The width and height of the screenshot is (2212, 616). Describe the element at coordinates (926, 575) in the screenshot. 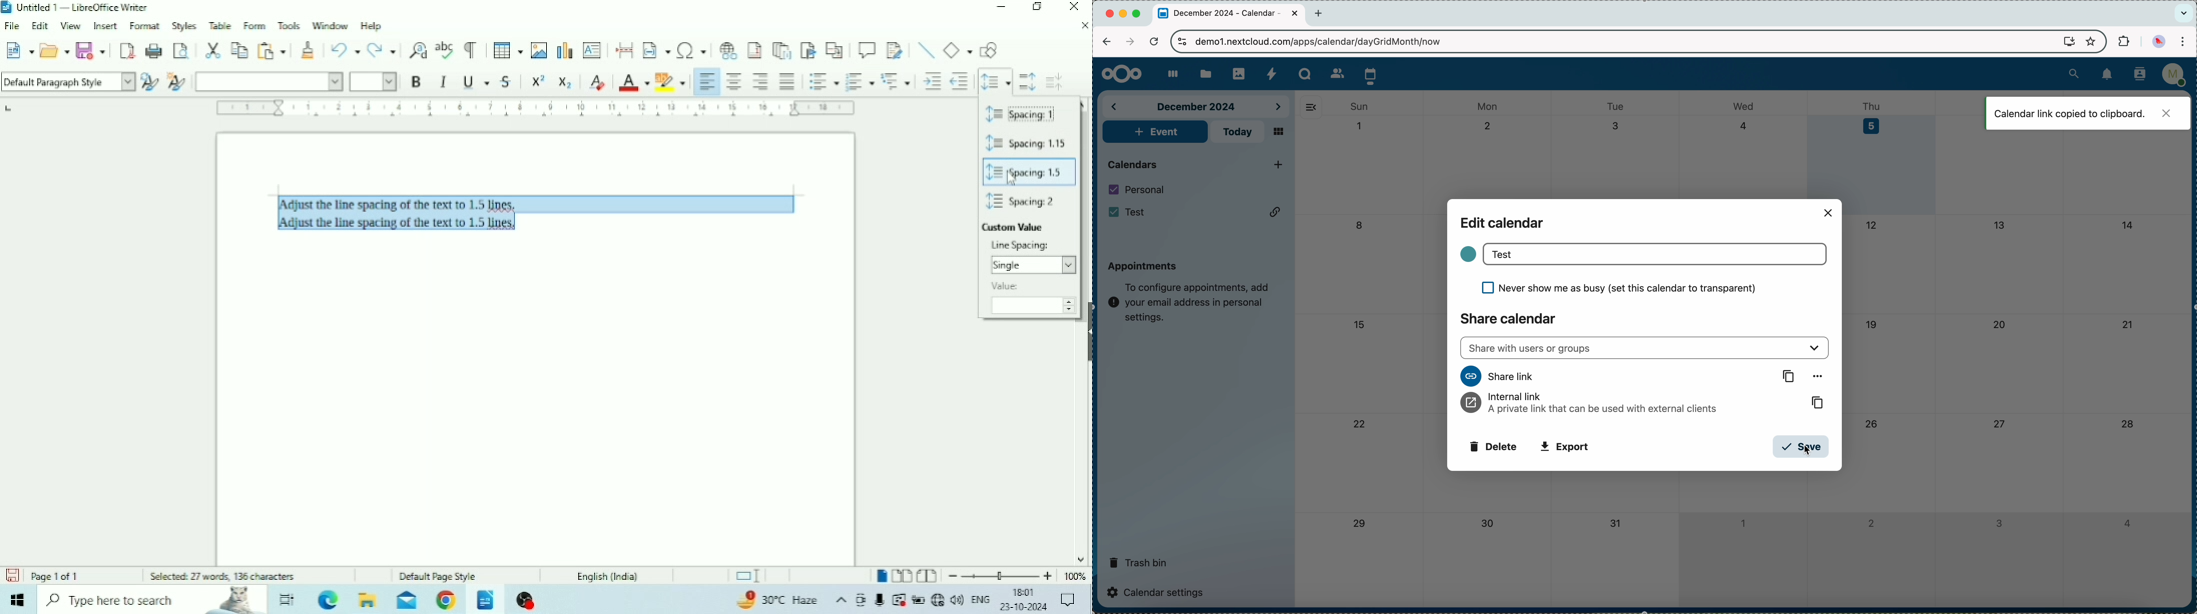

I see `Book view` at that location.